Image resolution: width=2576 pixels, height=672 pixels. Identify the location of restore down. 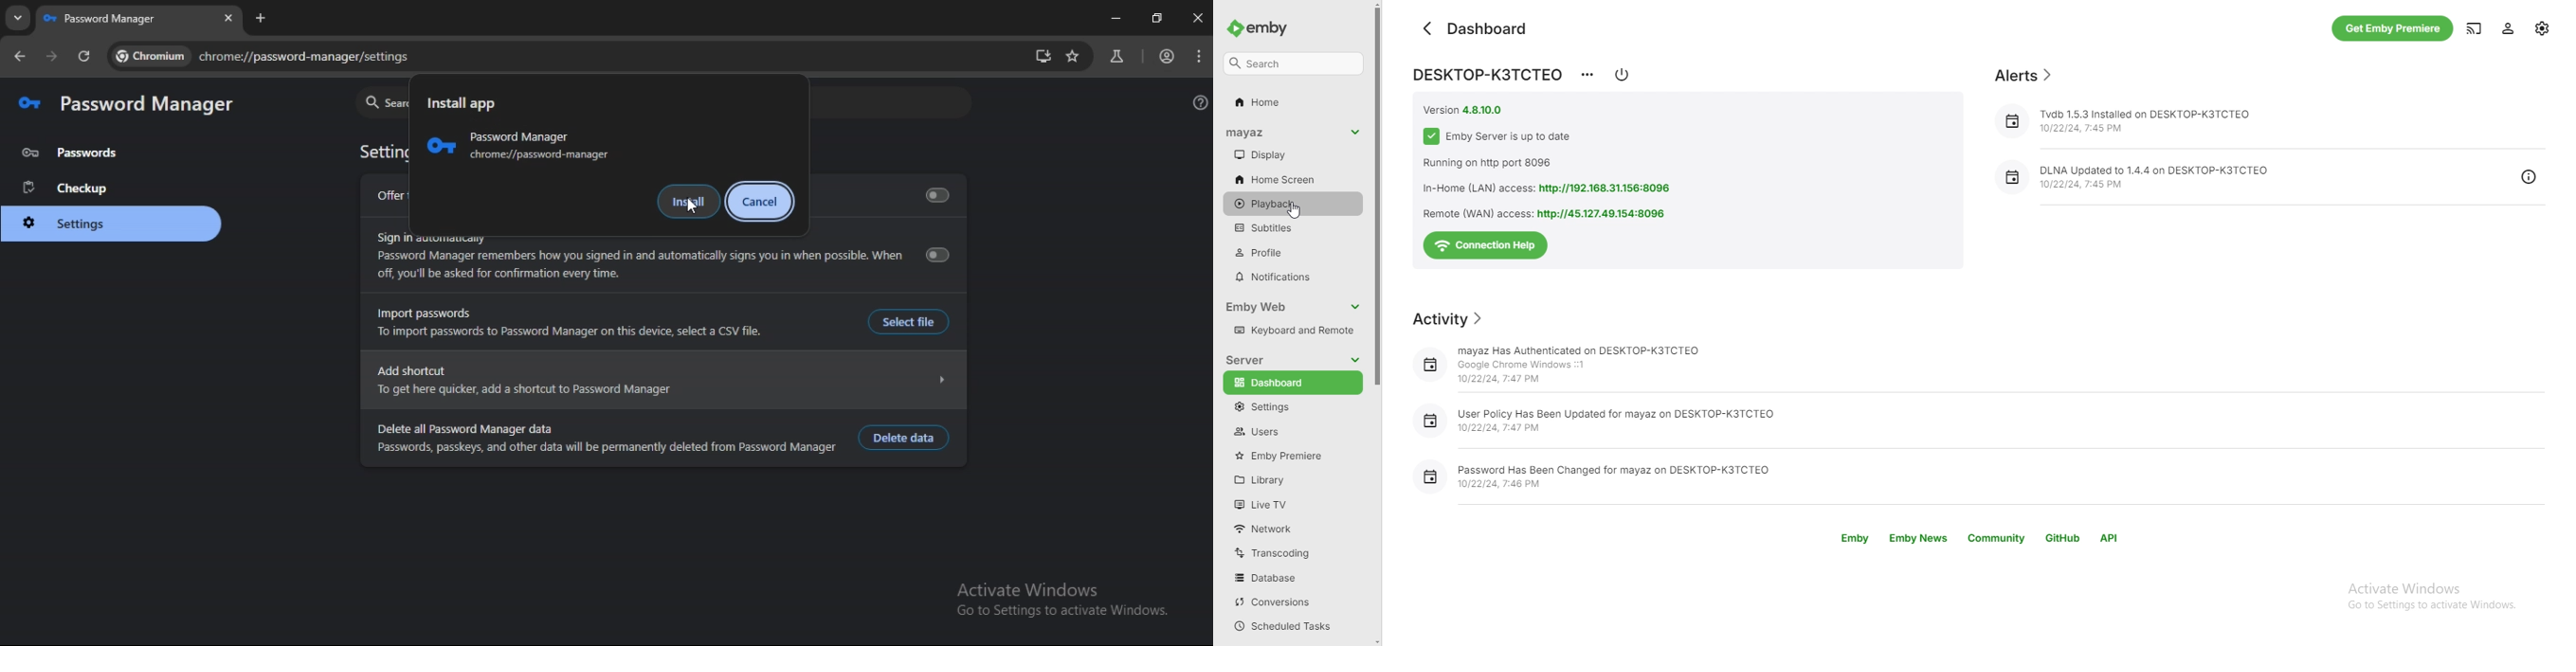
(1154, 18).